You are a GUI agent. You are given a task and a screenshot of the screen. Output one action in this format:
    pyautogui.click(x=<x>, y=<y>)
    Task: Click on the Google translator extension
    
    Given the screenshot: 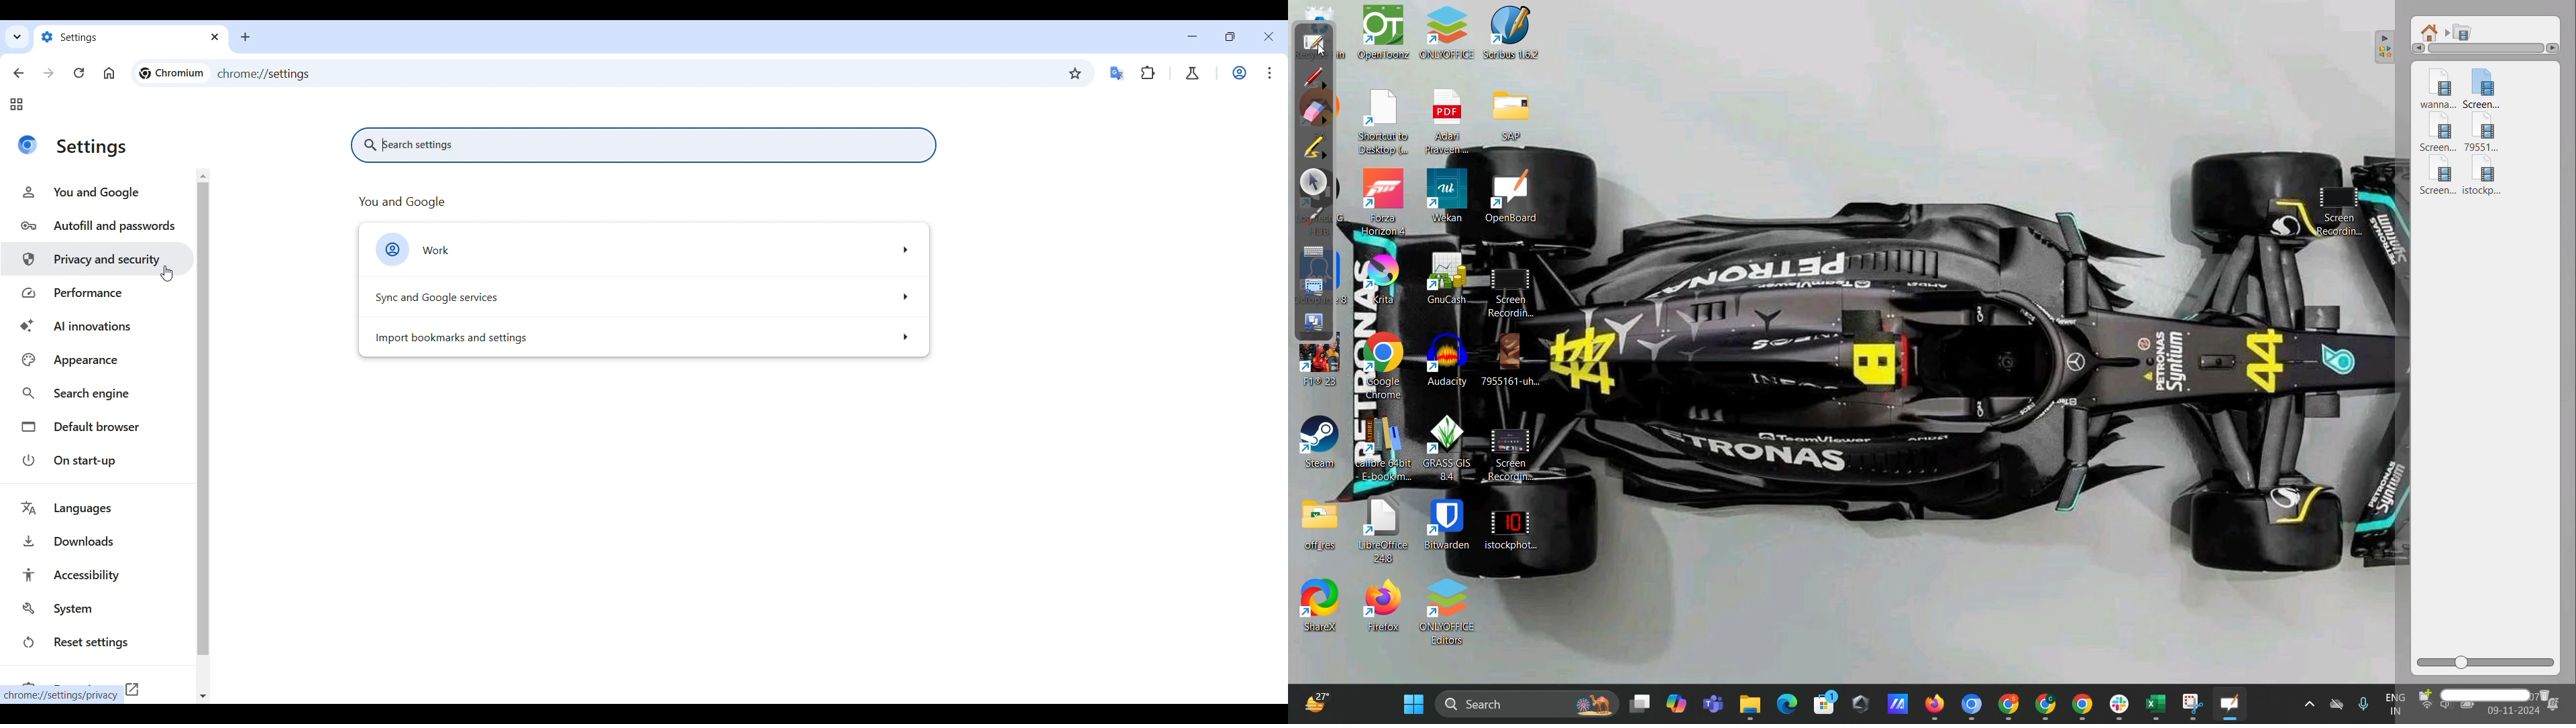 What is the action you would take?
    pyautogui.click(x=1118, y=74)
    